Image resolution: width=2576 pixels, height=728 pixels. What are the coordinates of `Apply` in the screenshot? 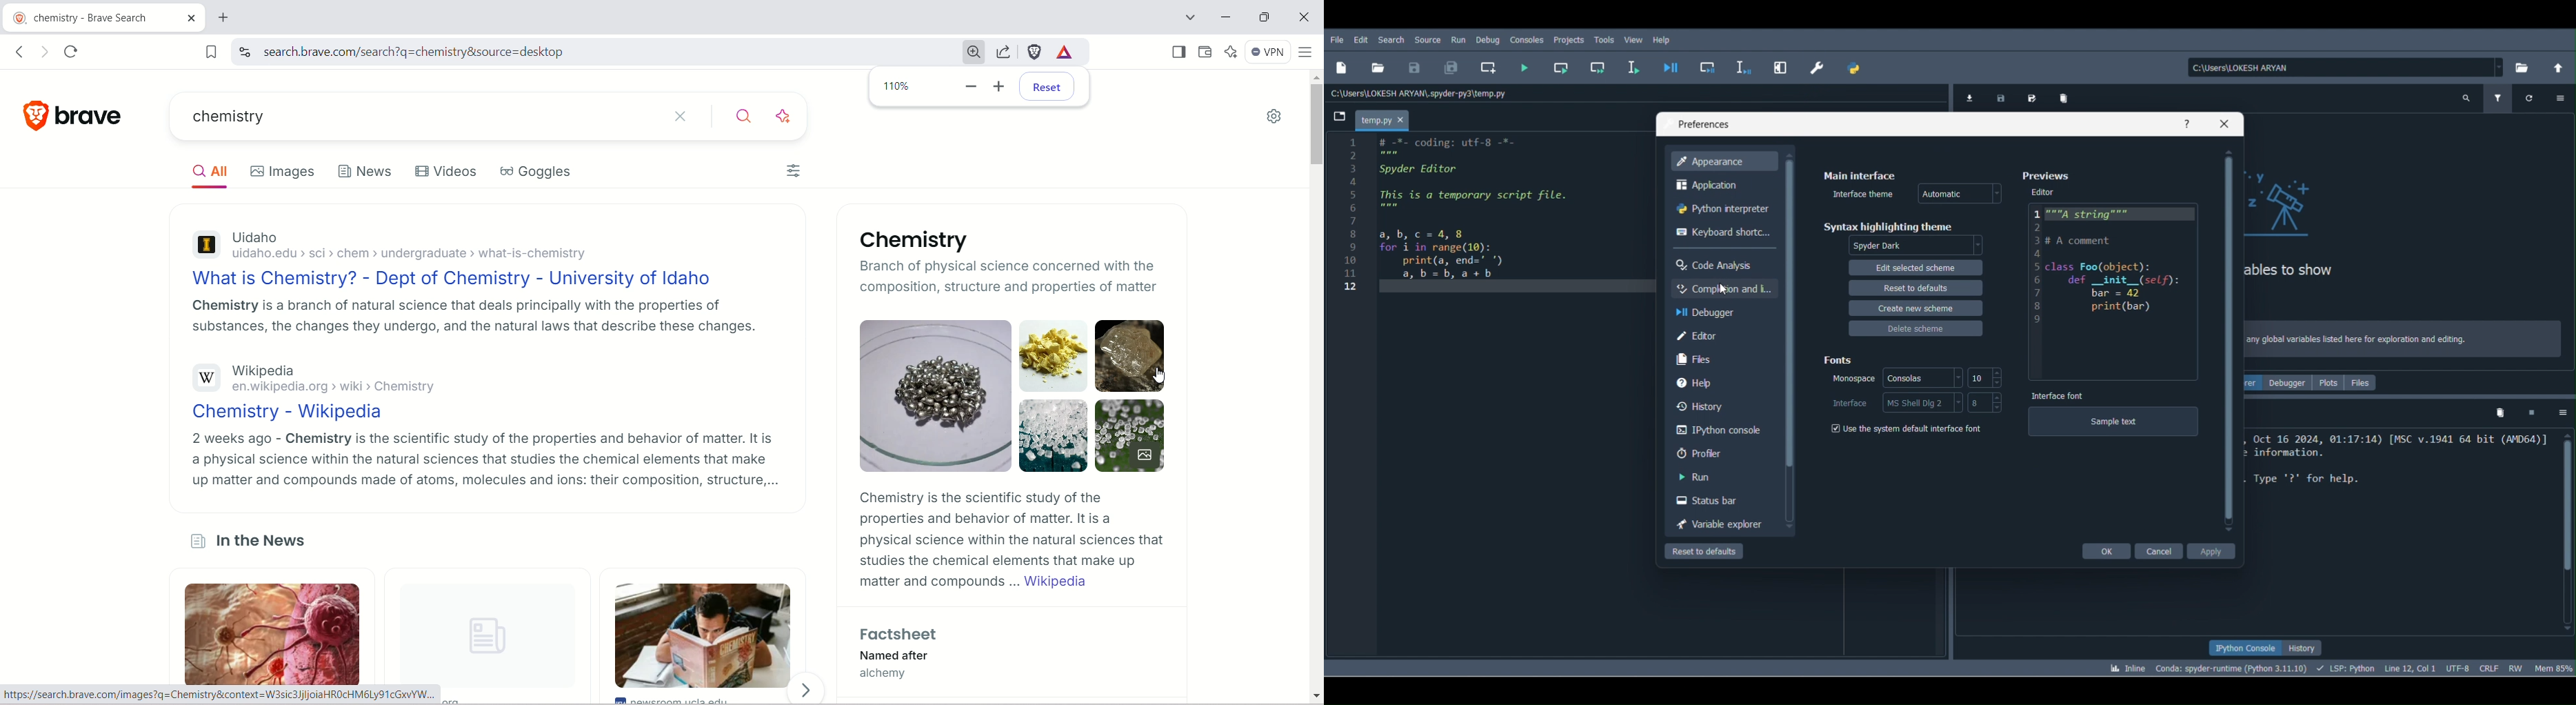 It's located at (2213, 552).